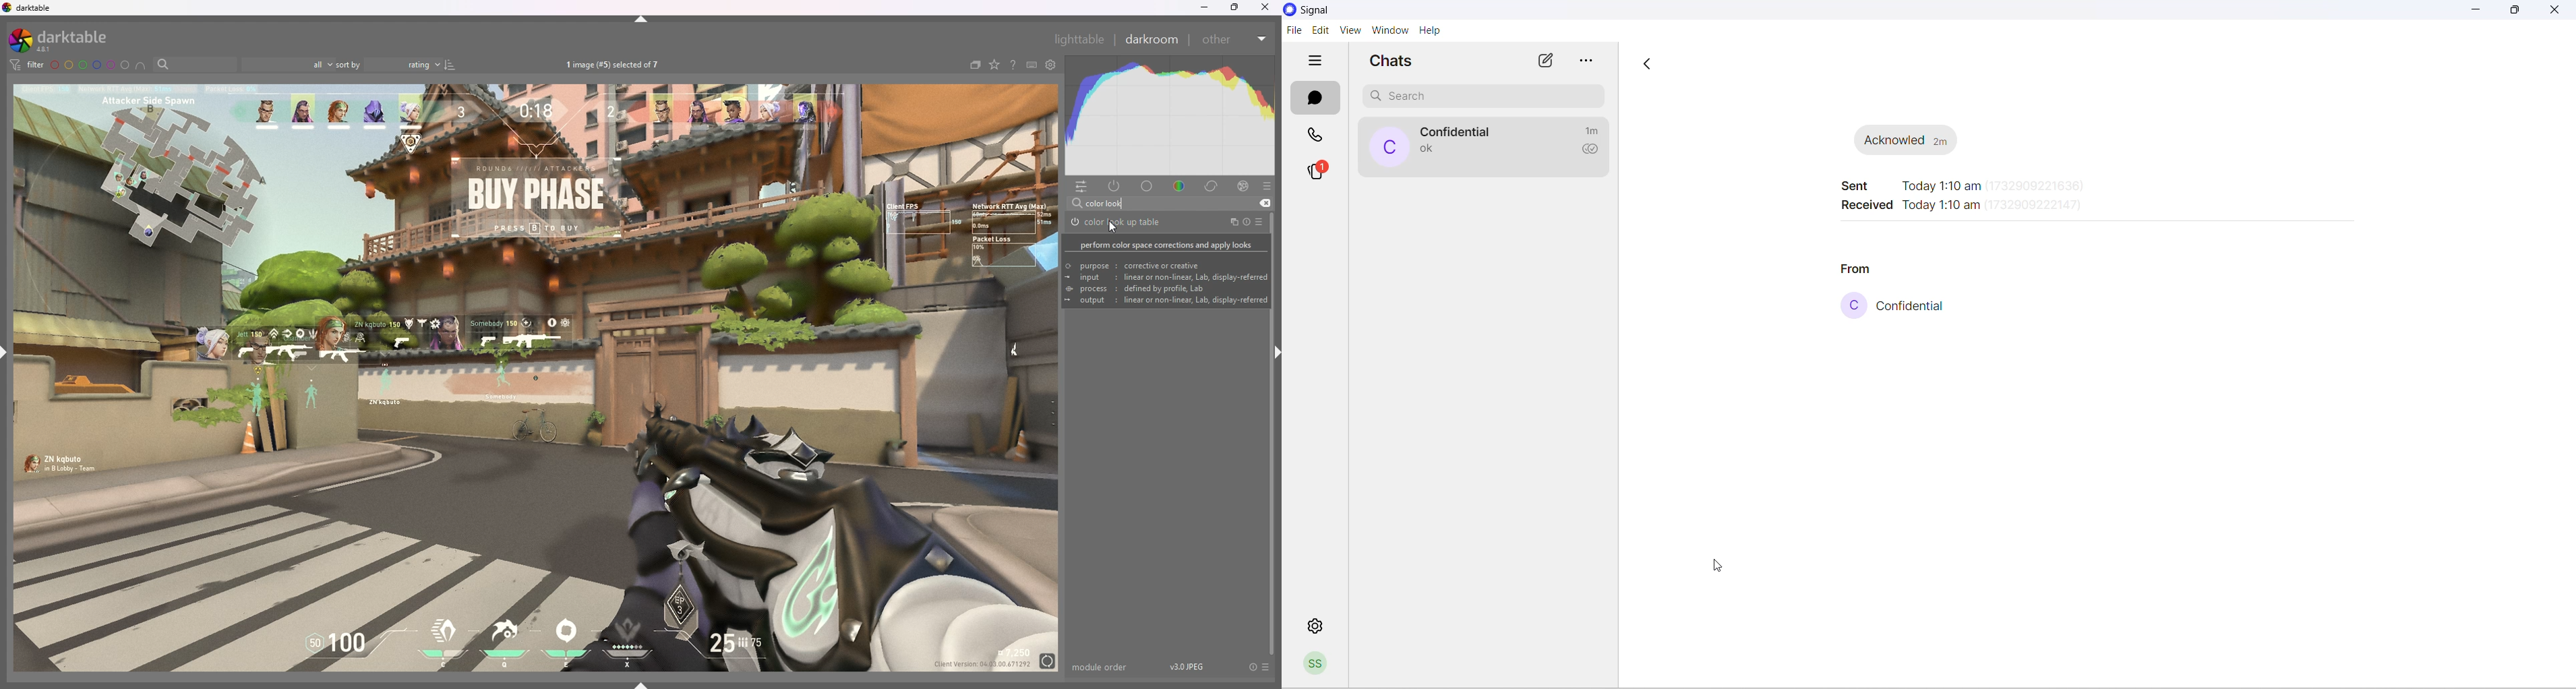 Image resolution: width=2576 pixels, height=700 pixels. What do you see at coordinates (618, 64) in the screenshot?
I see `image selected` at bounding box center [618, 64].